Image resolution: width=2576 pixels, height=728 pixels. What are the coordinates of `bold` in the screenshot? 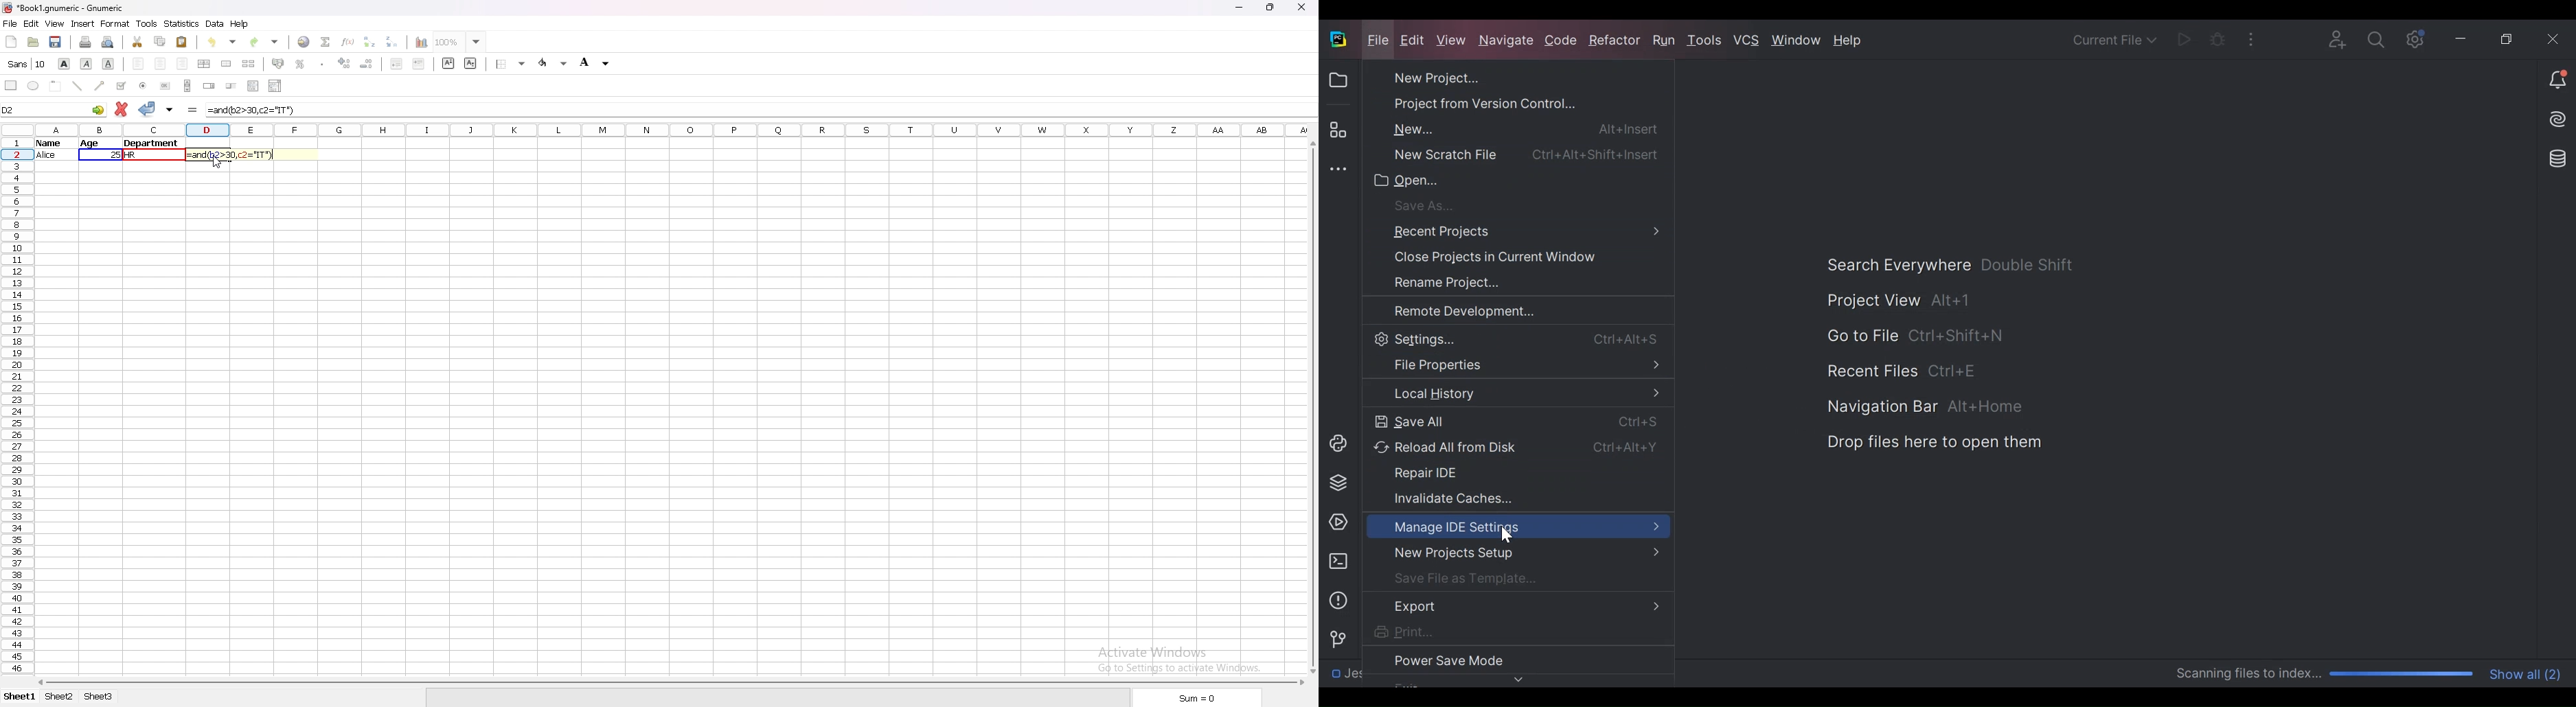 It's located at (65, 63).